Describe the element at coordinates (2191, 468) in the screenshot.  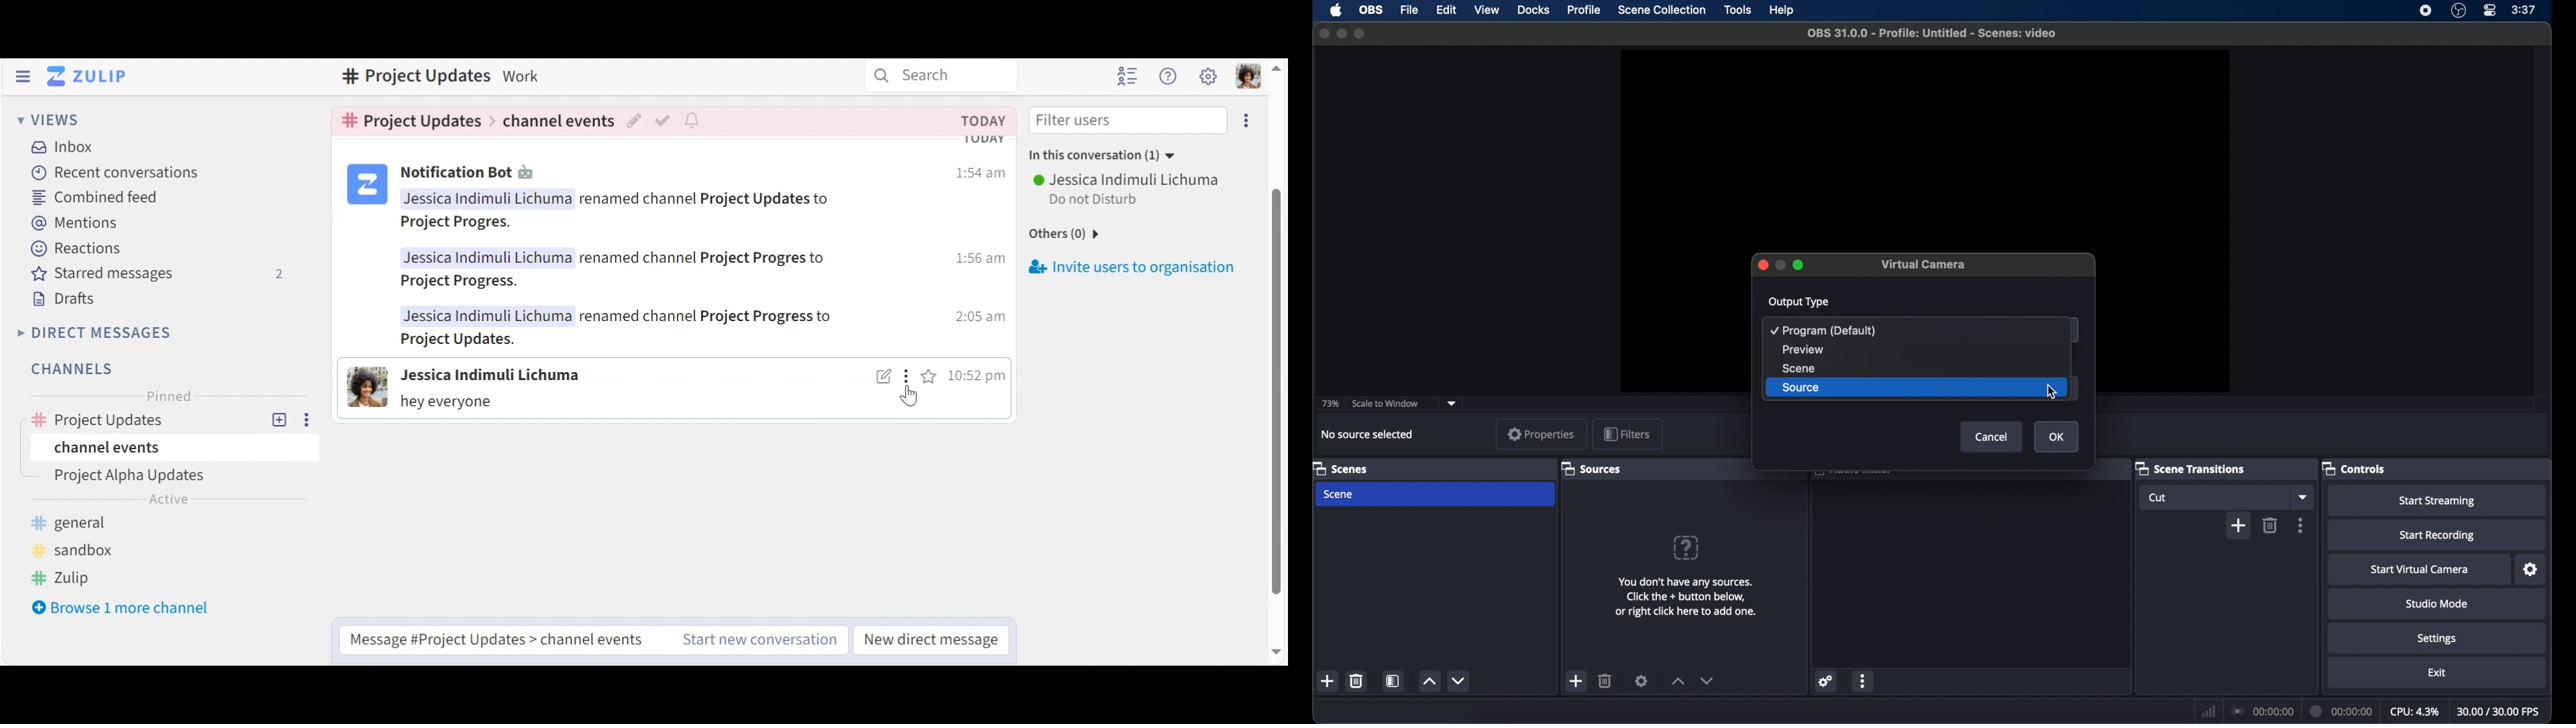
I see `scene transitions` at that location.